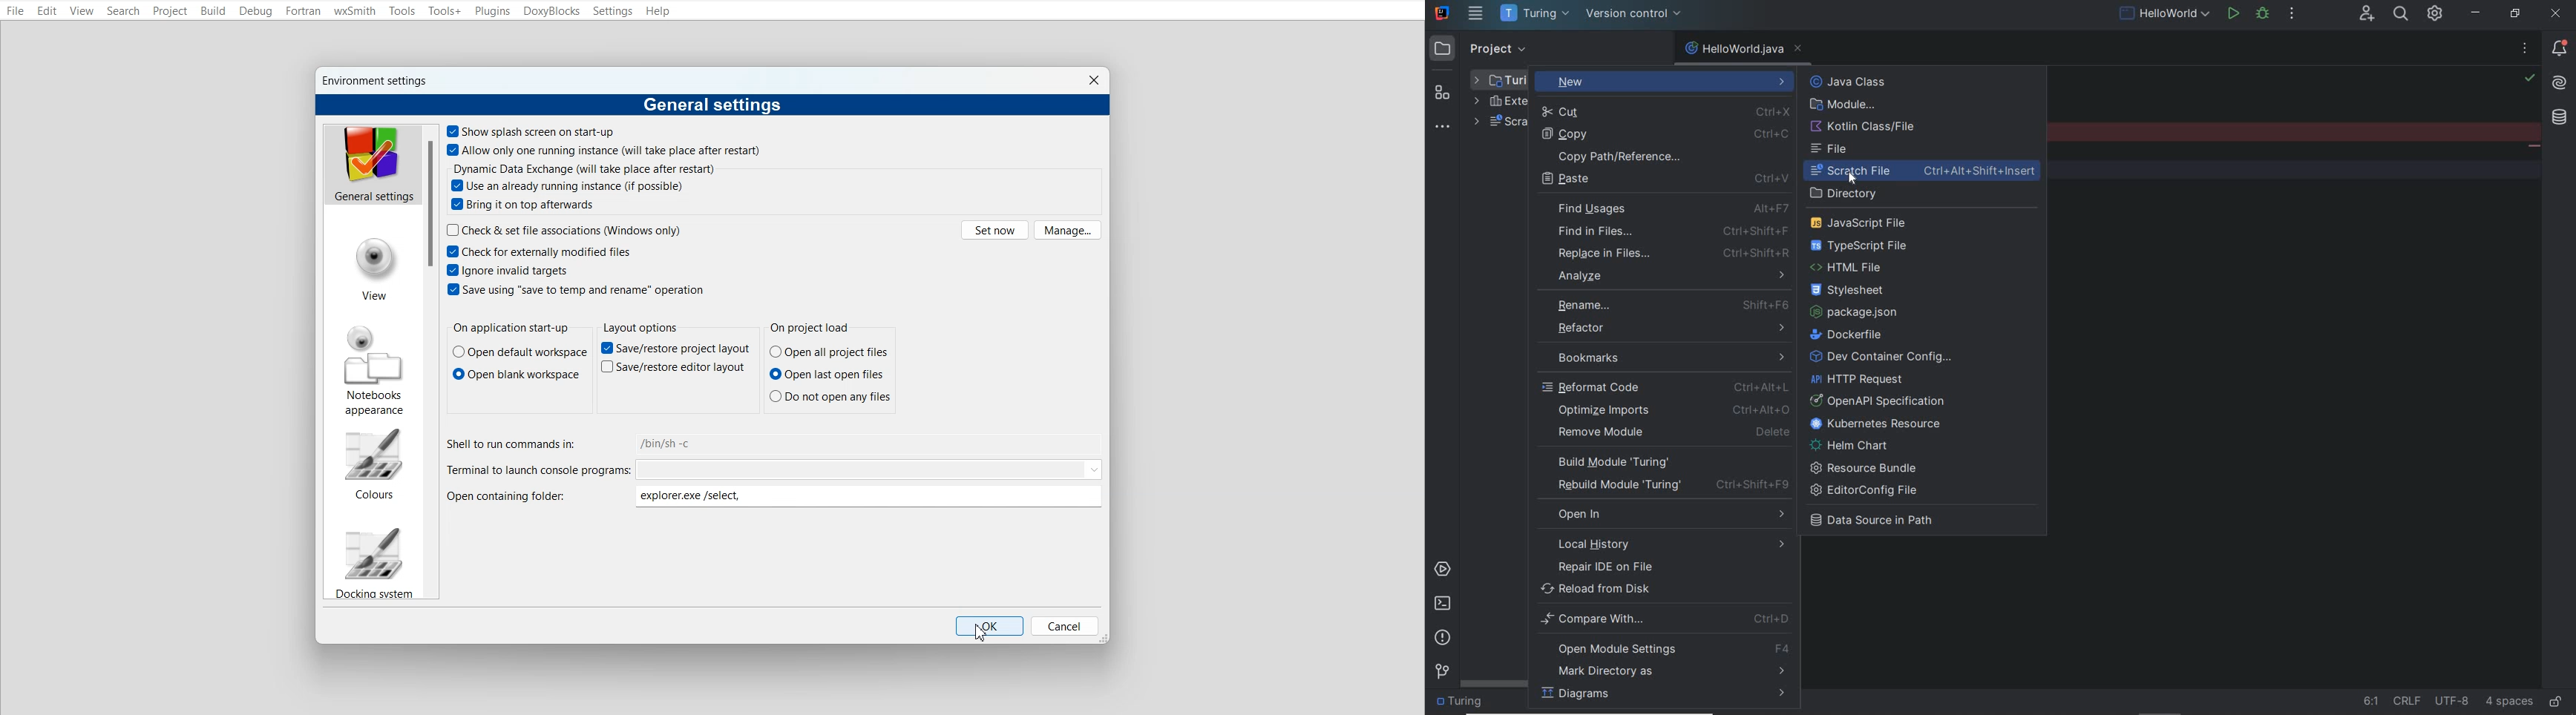 The image size is (2576, 728). I want to click on search everywhere, so click(2401, 15).